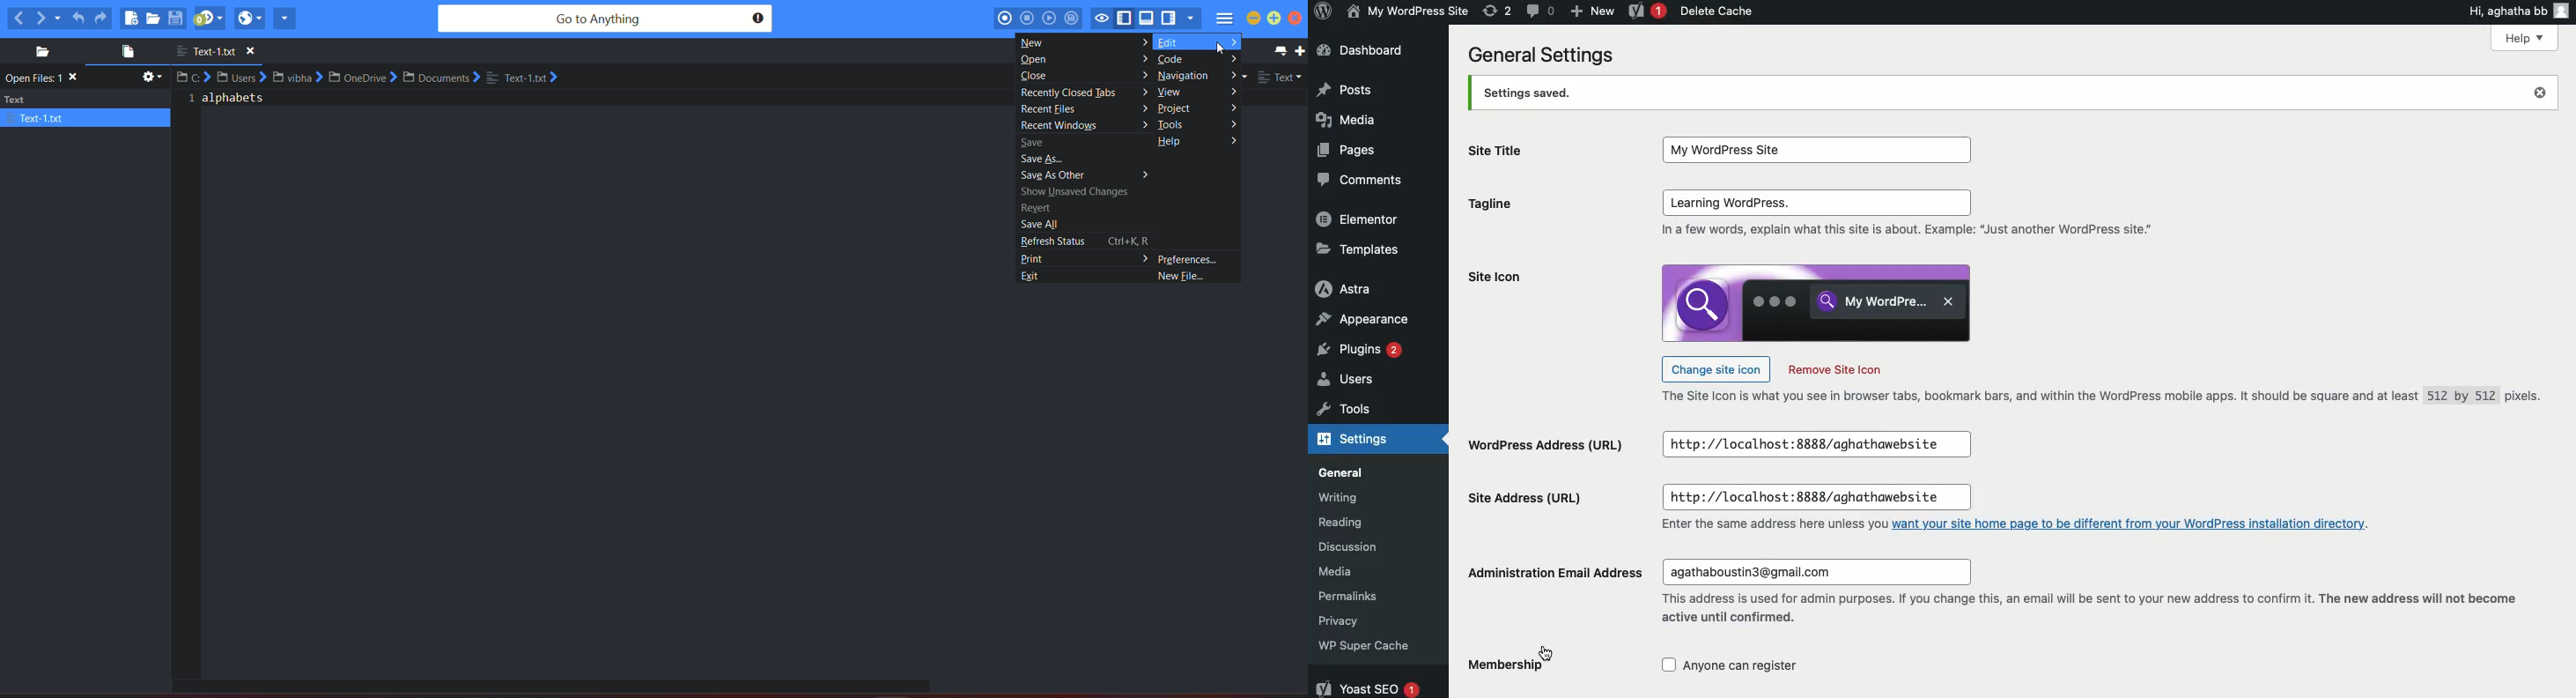  I want to click on General settings, so click(1540, 56).